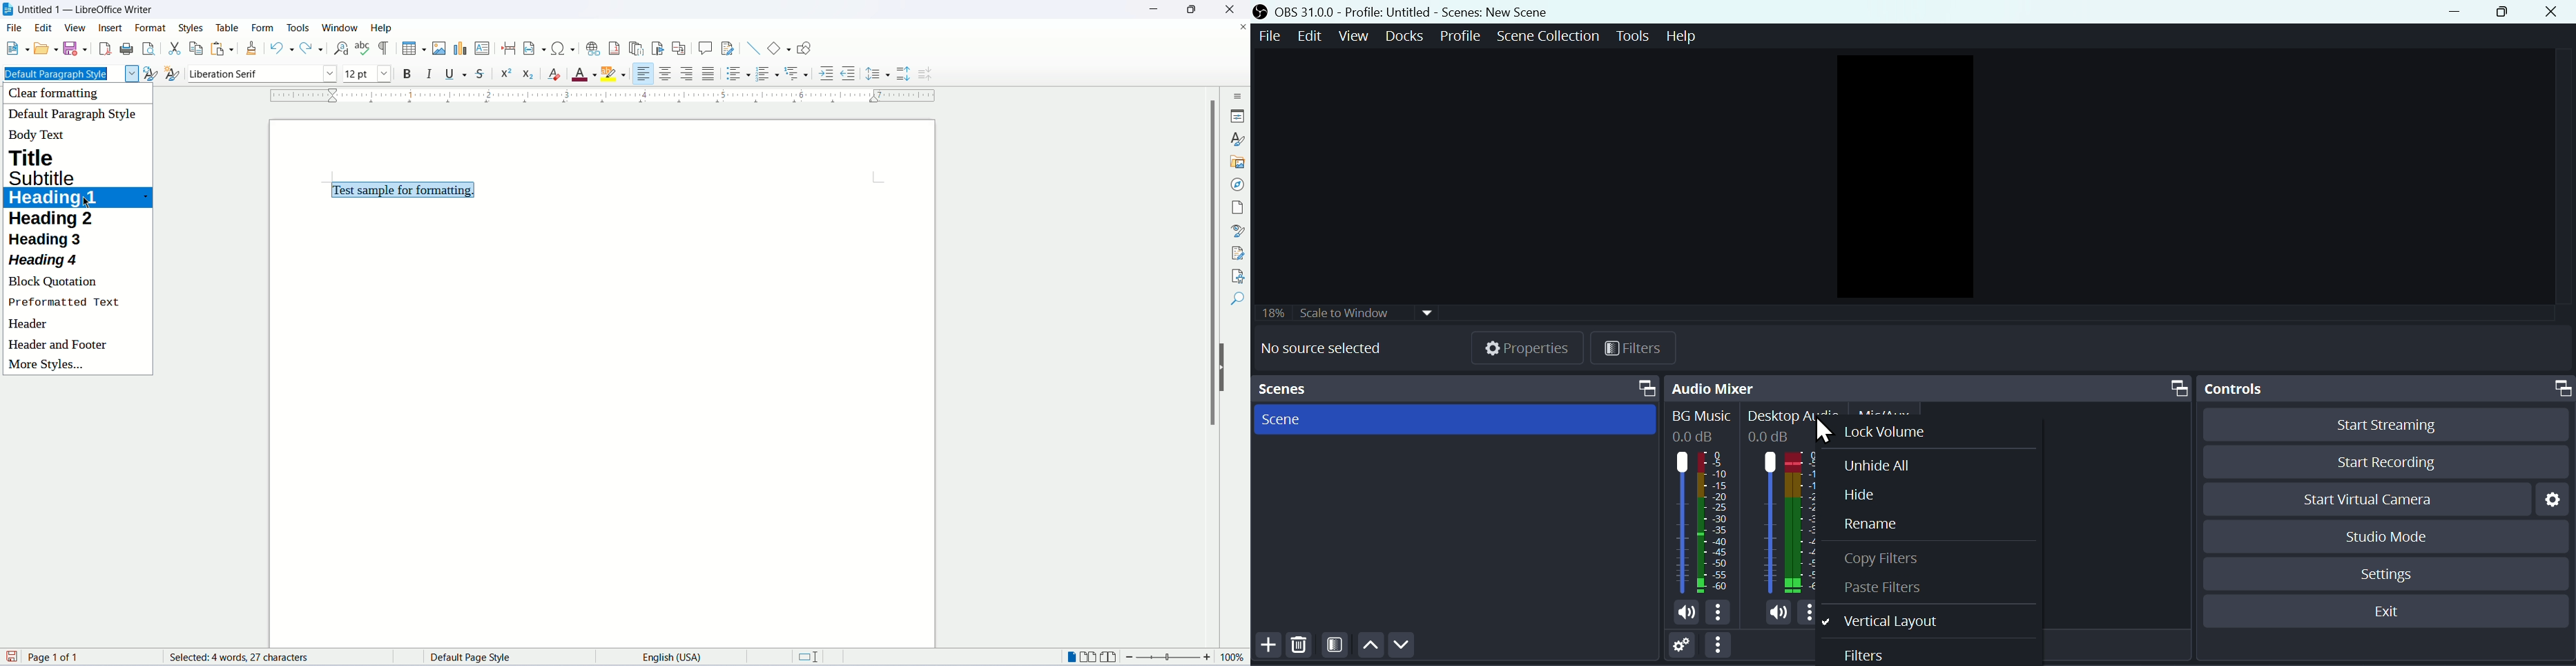 Image resolution: width=2576 pixels, height=672 pixels. I want to click on window, so click(341, 27).